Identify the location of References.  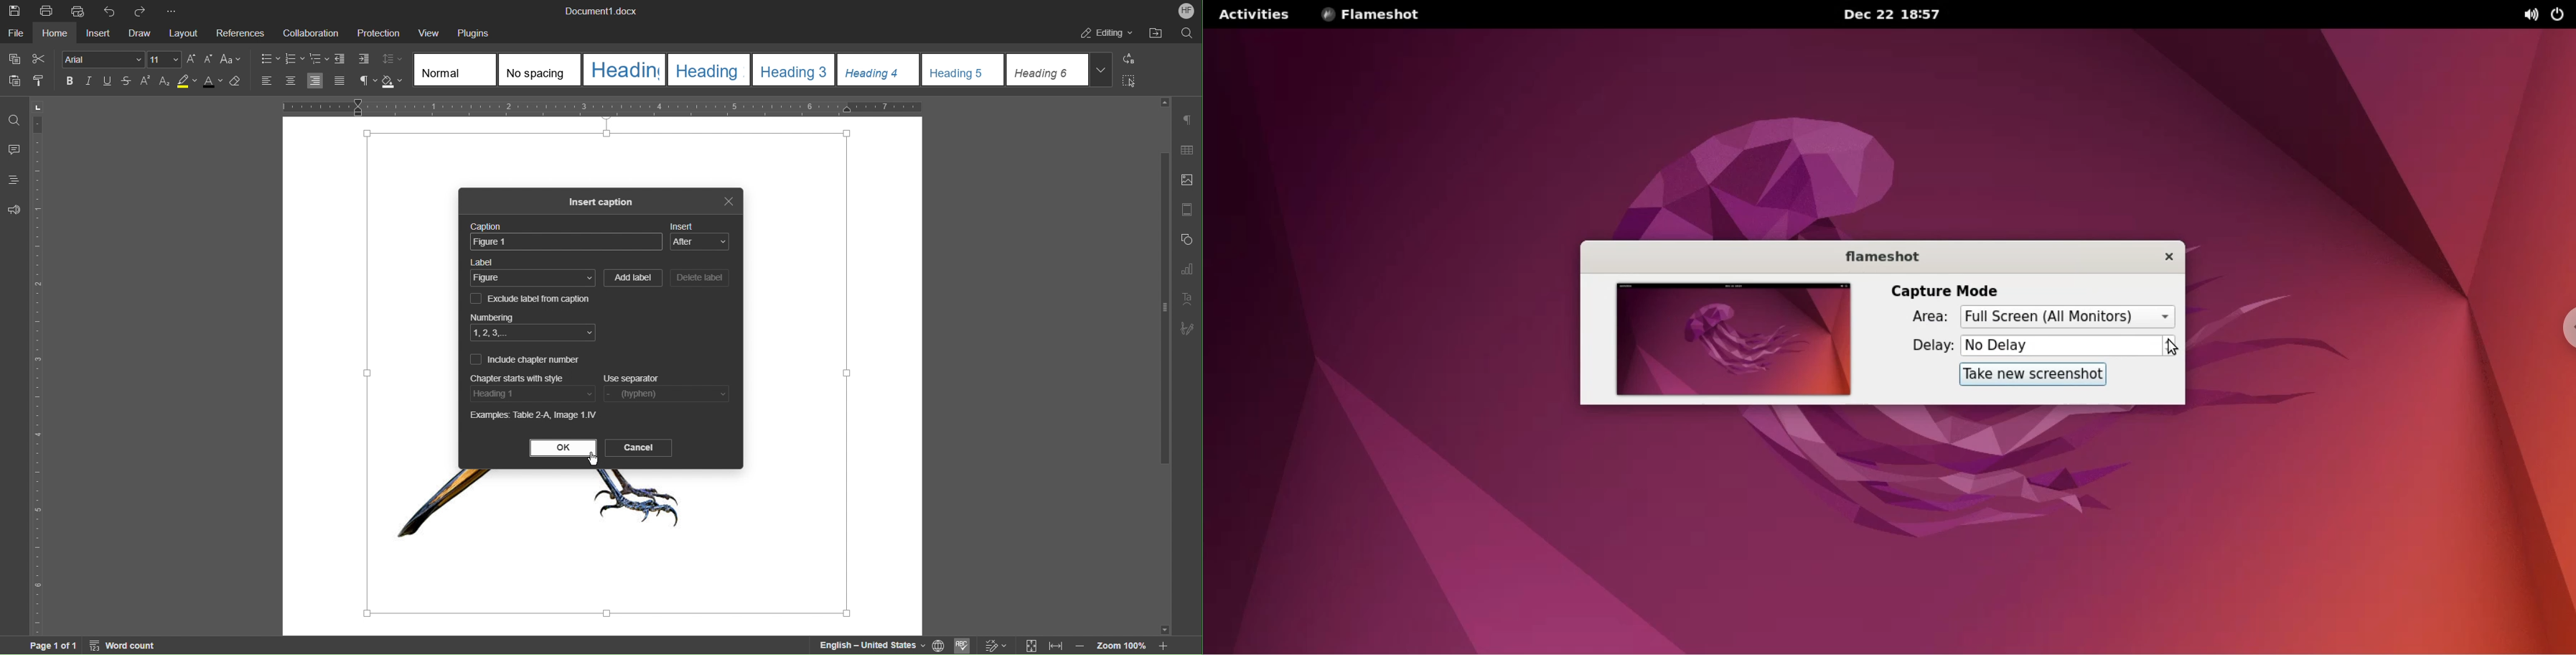
(239, 35).